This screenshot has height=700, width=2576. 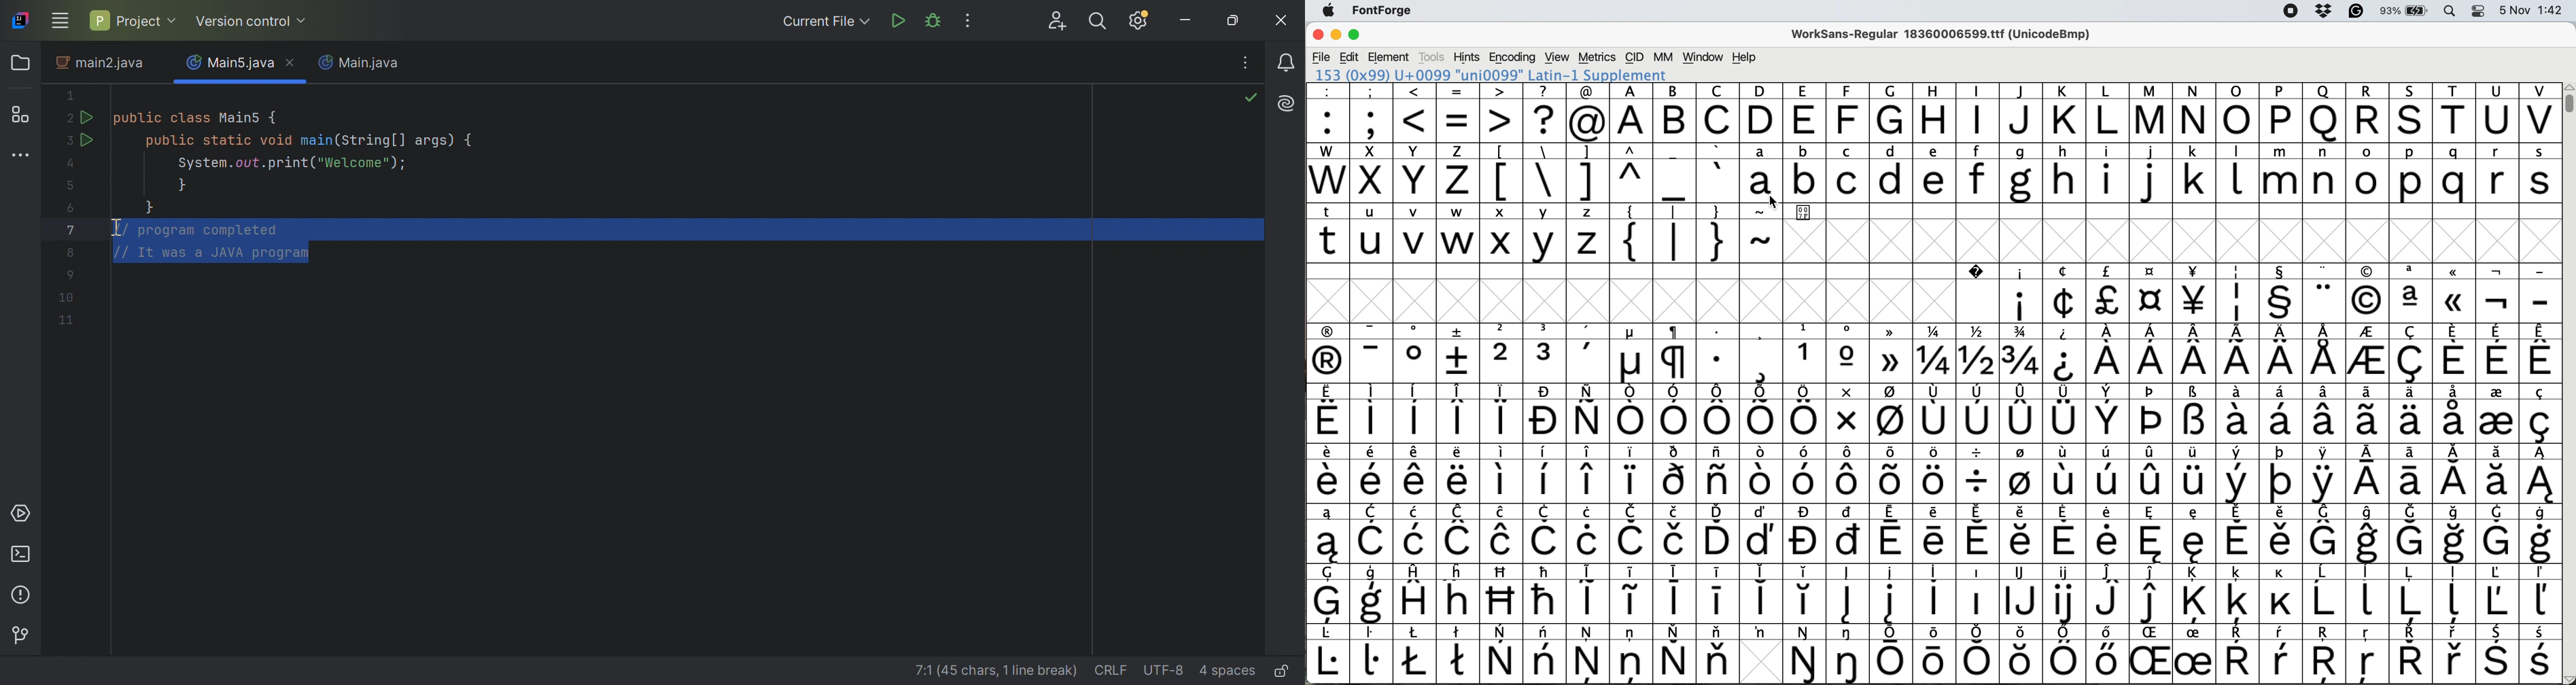 I want to click on symbol, so click(x=1846, y=414).